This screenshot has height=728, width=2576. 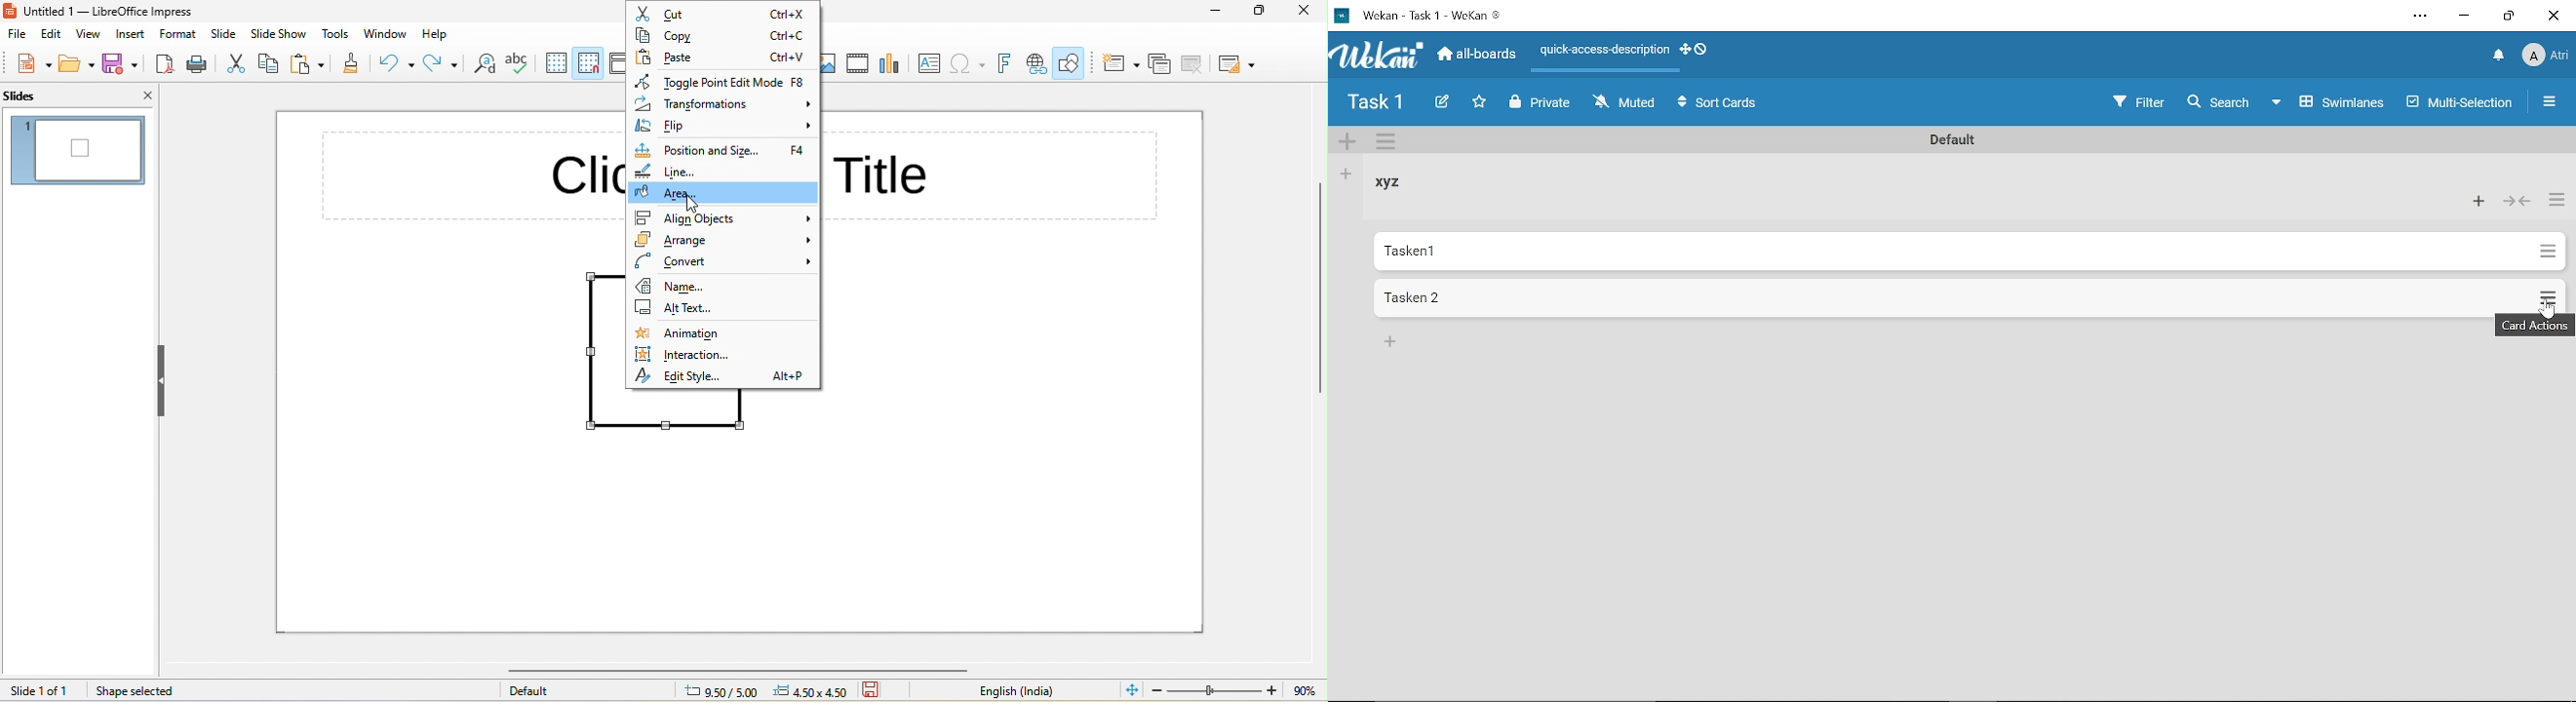 I want to click on shape, so click(x=590, y=352).